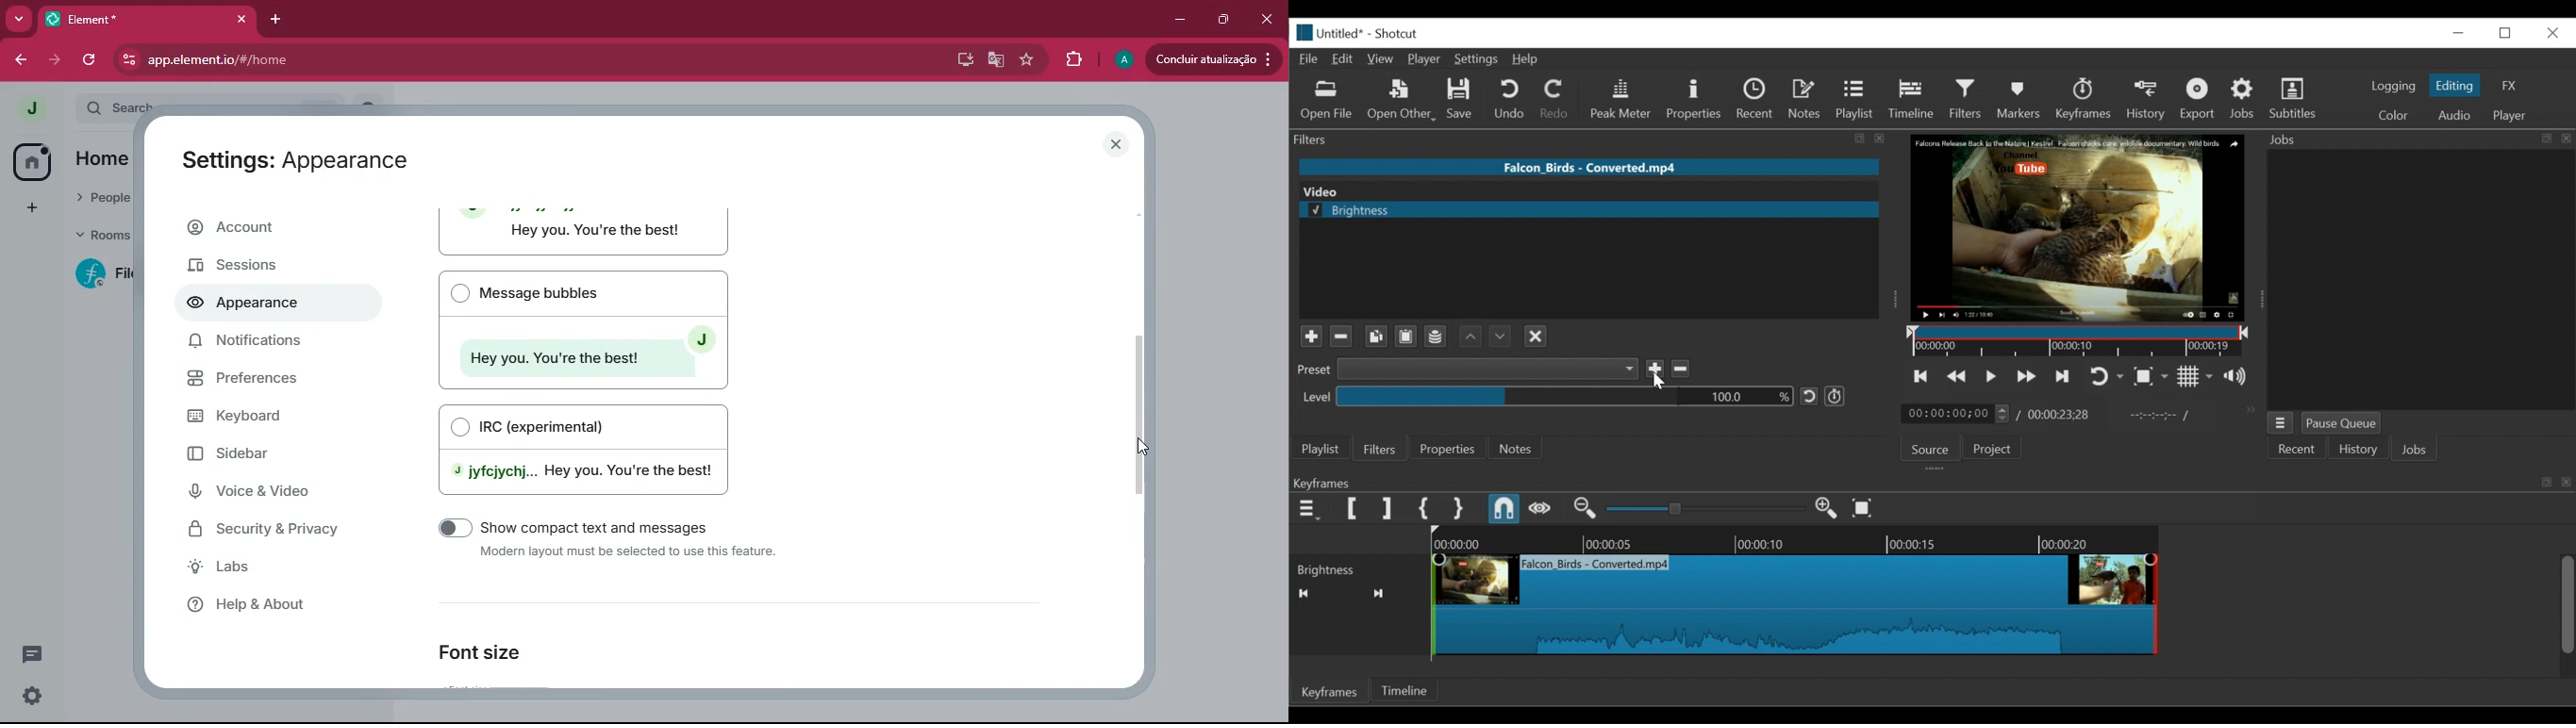 This screenshot has height=728, width=2576. I want to click on favourite, so click(1027, 59).